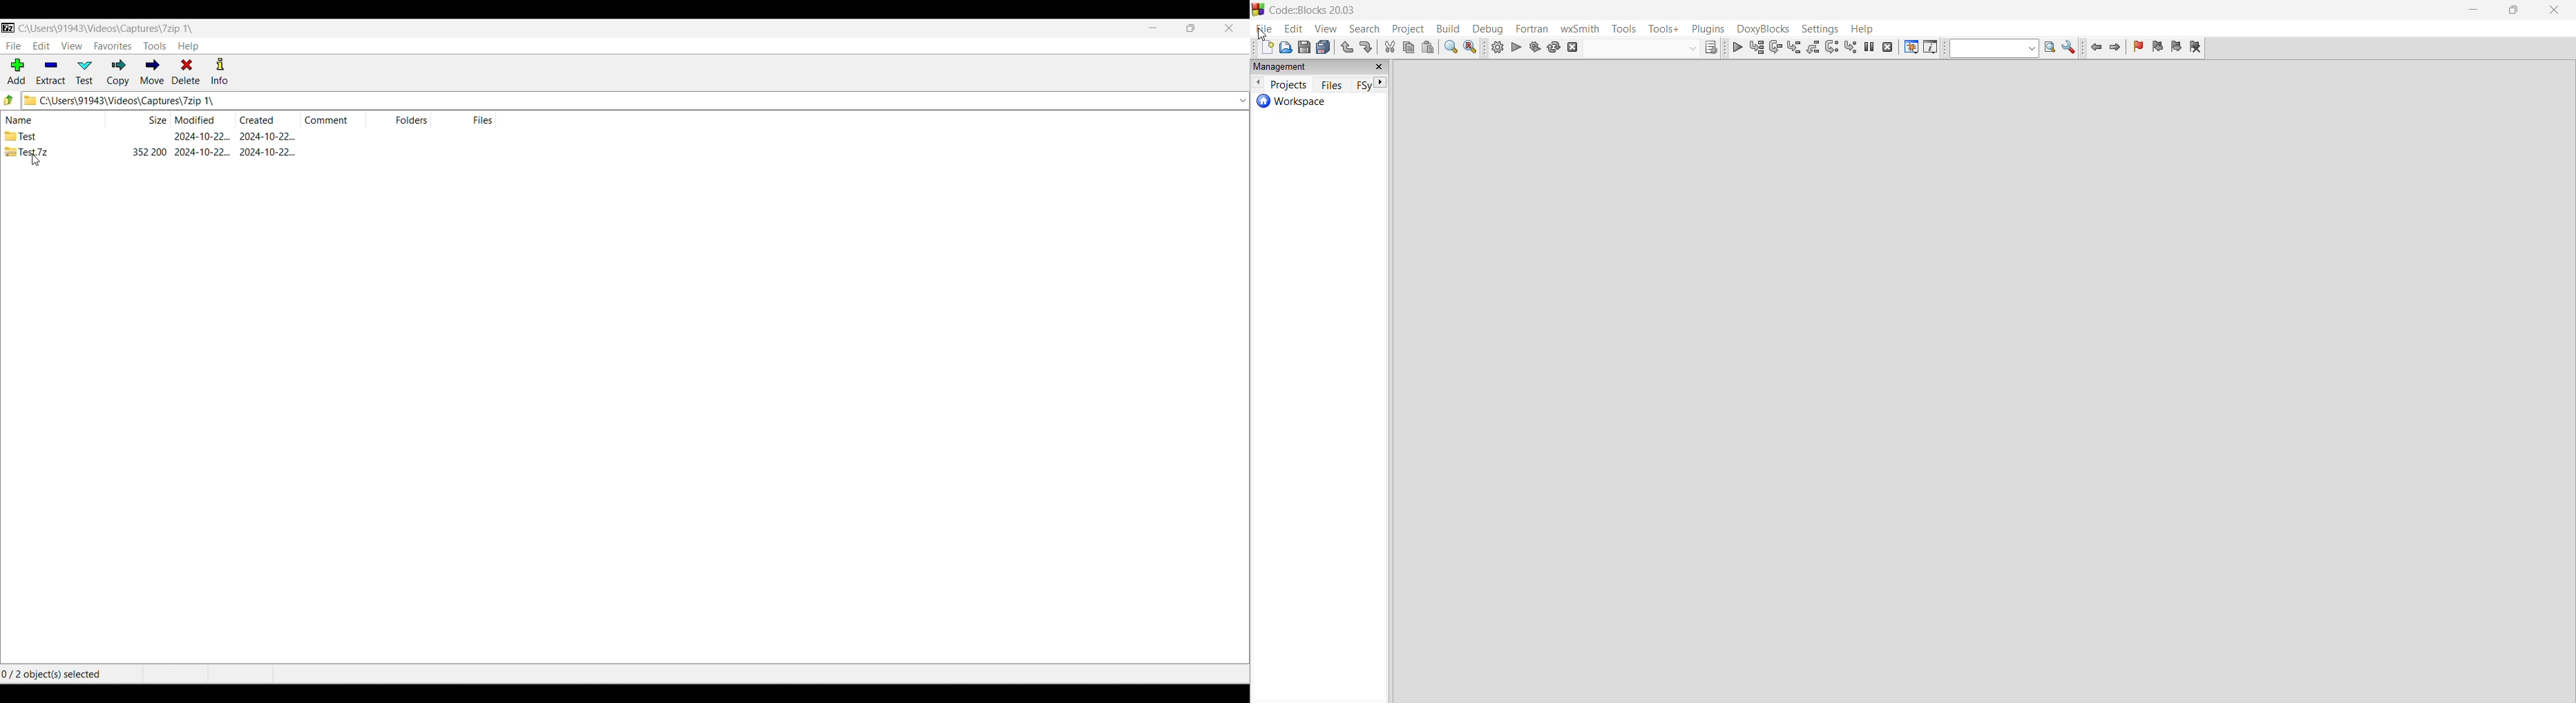  I want to click on View, so click(72, 46).